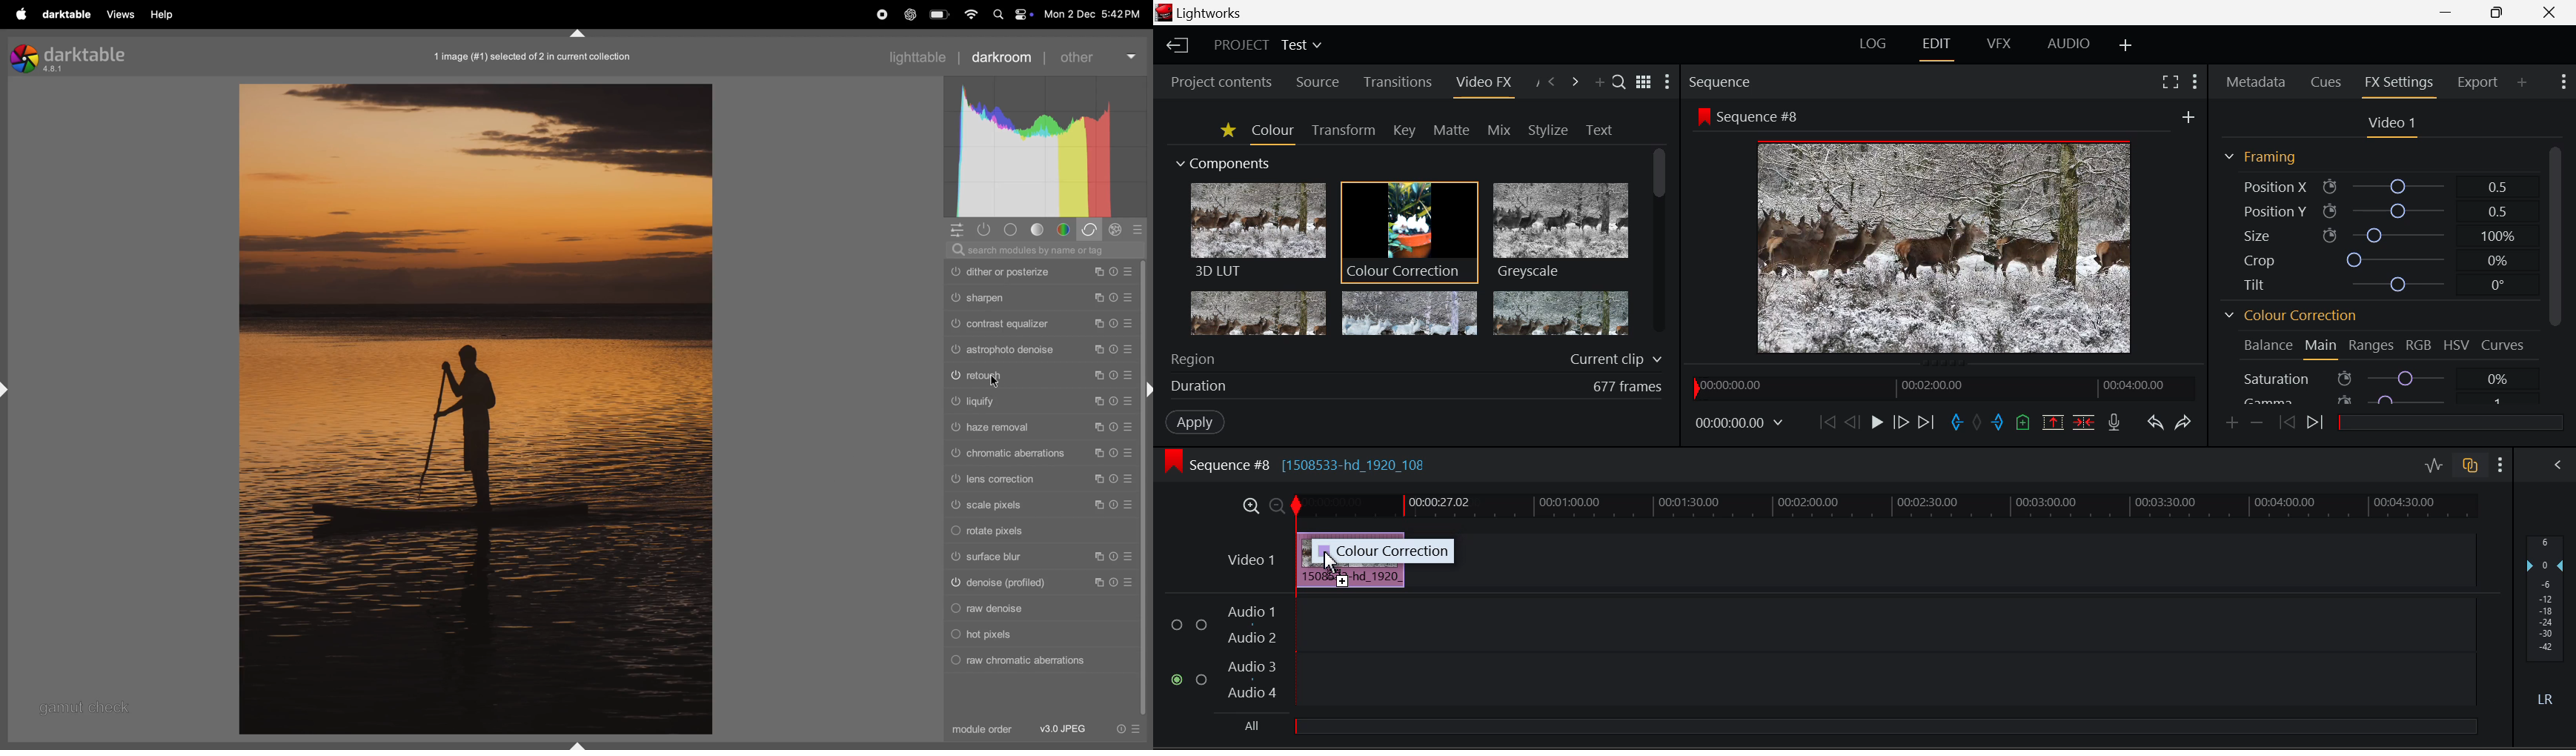 The image size is (2576, 756). Describe the element at coordinates (2255, 425) in the screenshot. I see `Remove keyframe` at that location.